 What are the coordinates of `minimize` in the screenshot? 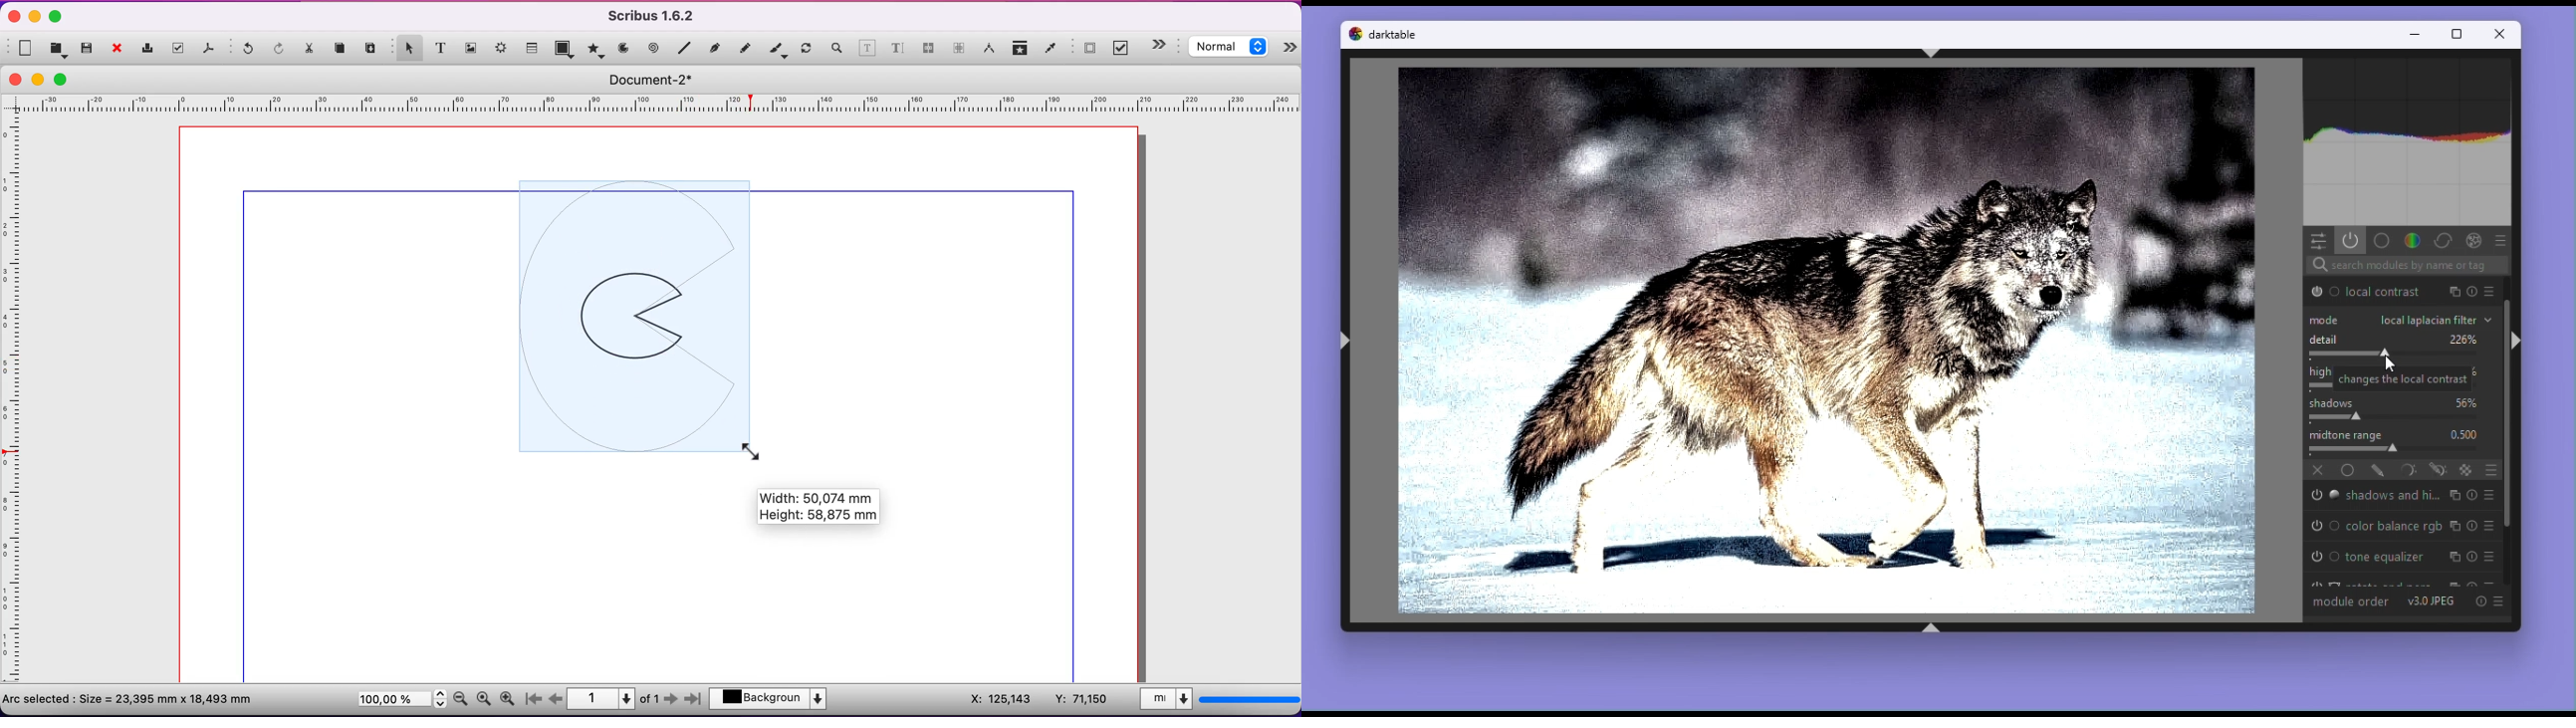 It's located at (41, 79).